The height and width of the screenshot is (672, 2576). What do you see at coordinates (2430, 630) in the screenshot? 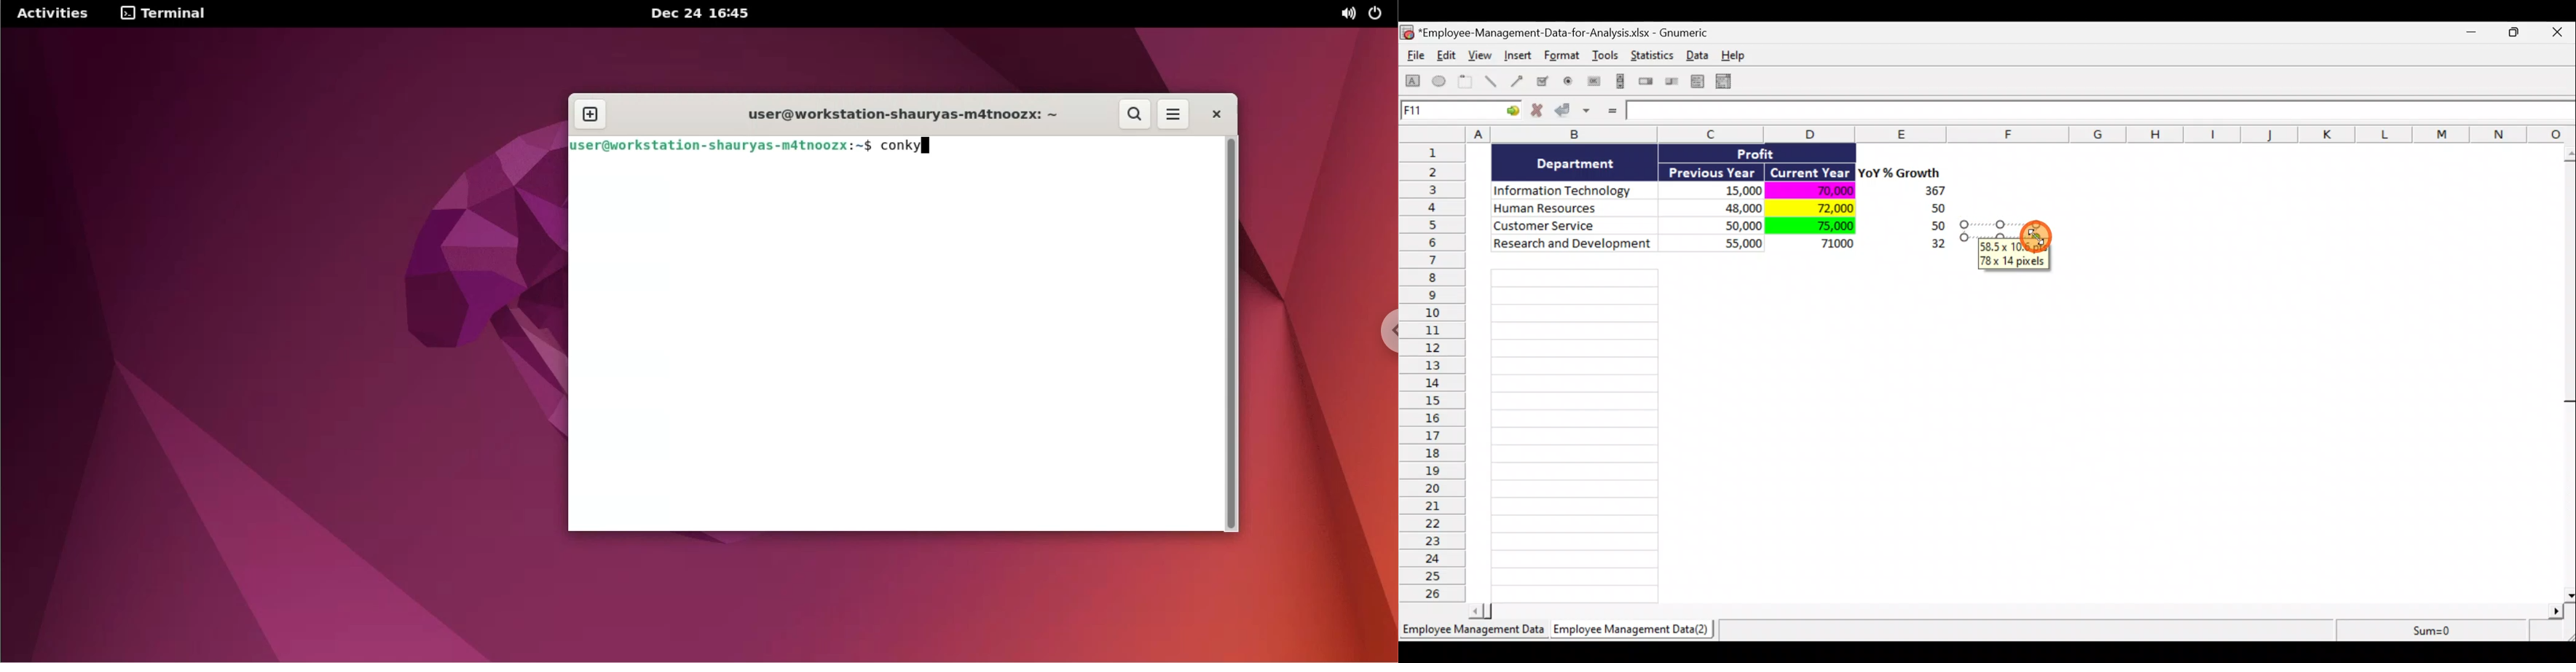
I see `Sum=0` at bounding box center [2430, 630].